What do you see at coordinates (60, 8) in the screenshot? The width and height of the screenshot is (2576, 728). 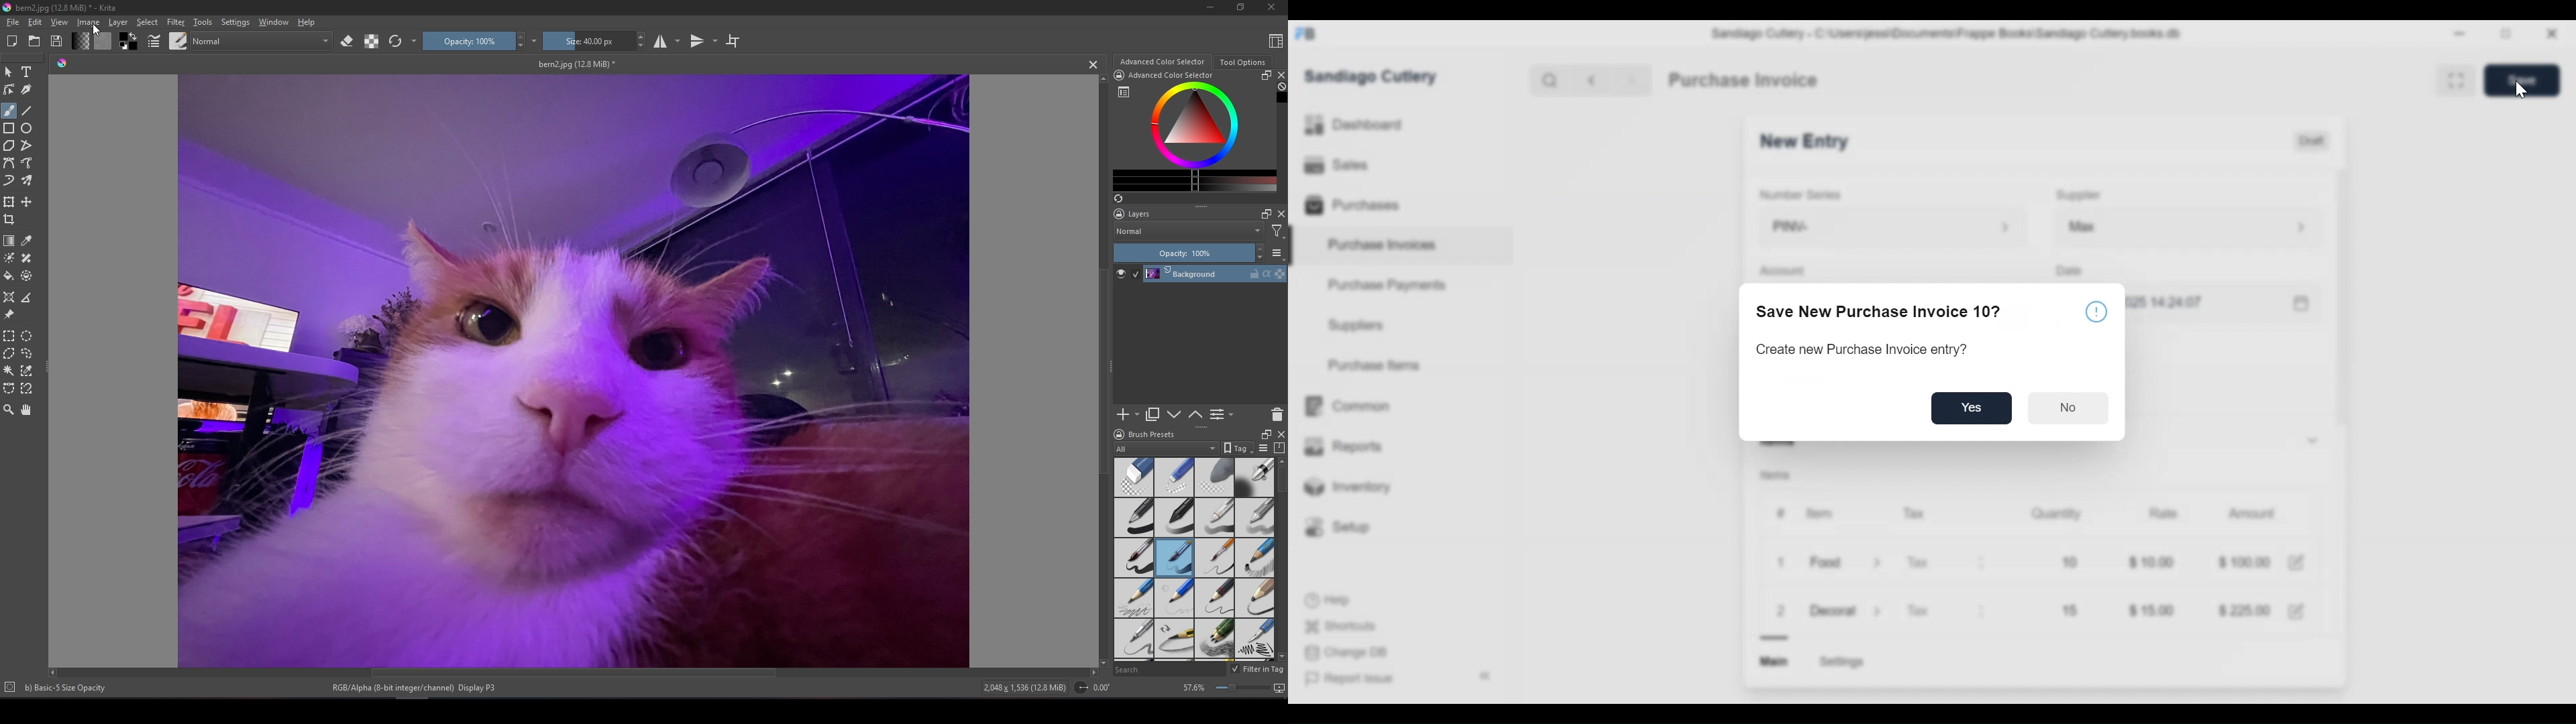 I see `bern2.jpg (12.8MB)-krita` at bounding box center [60, 8].